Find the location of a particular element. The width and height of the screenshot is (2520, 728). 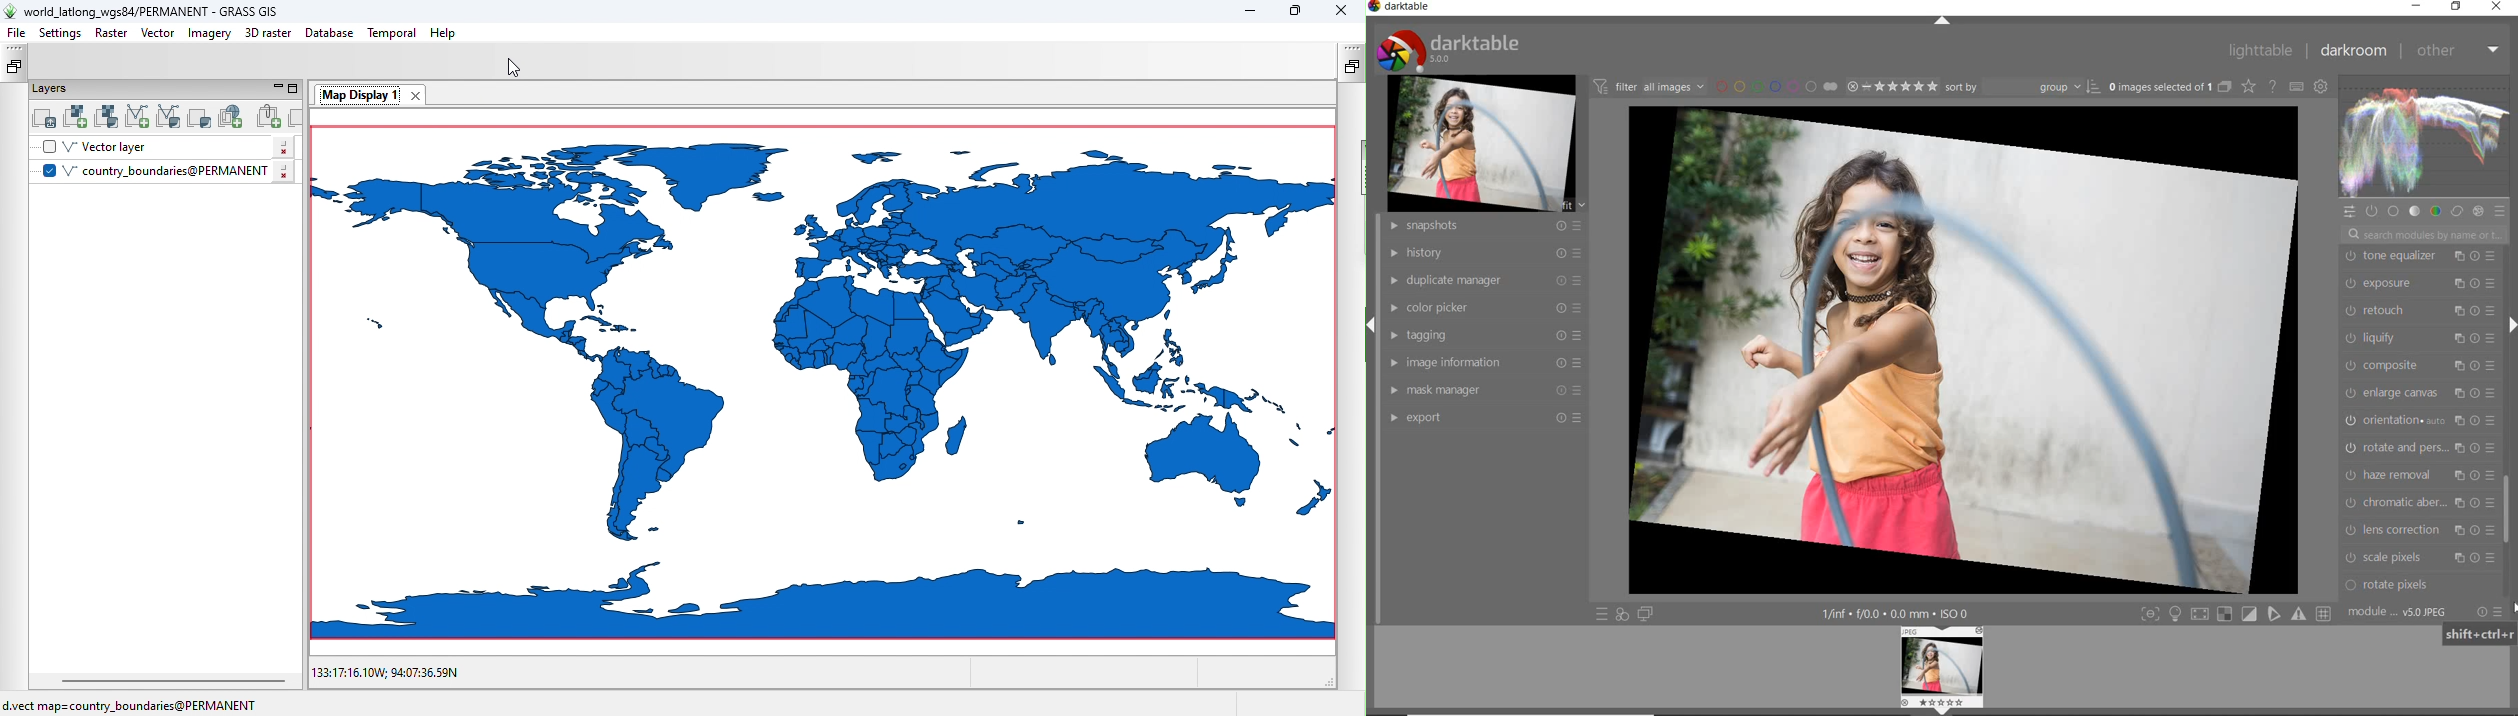

rotate pixels is located at coordinates (2413, 586).